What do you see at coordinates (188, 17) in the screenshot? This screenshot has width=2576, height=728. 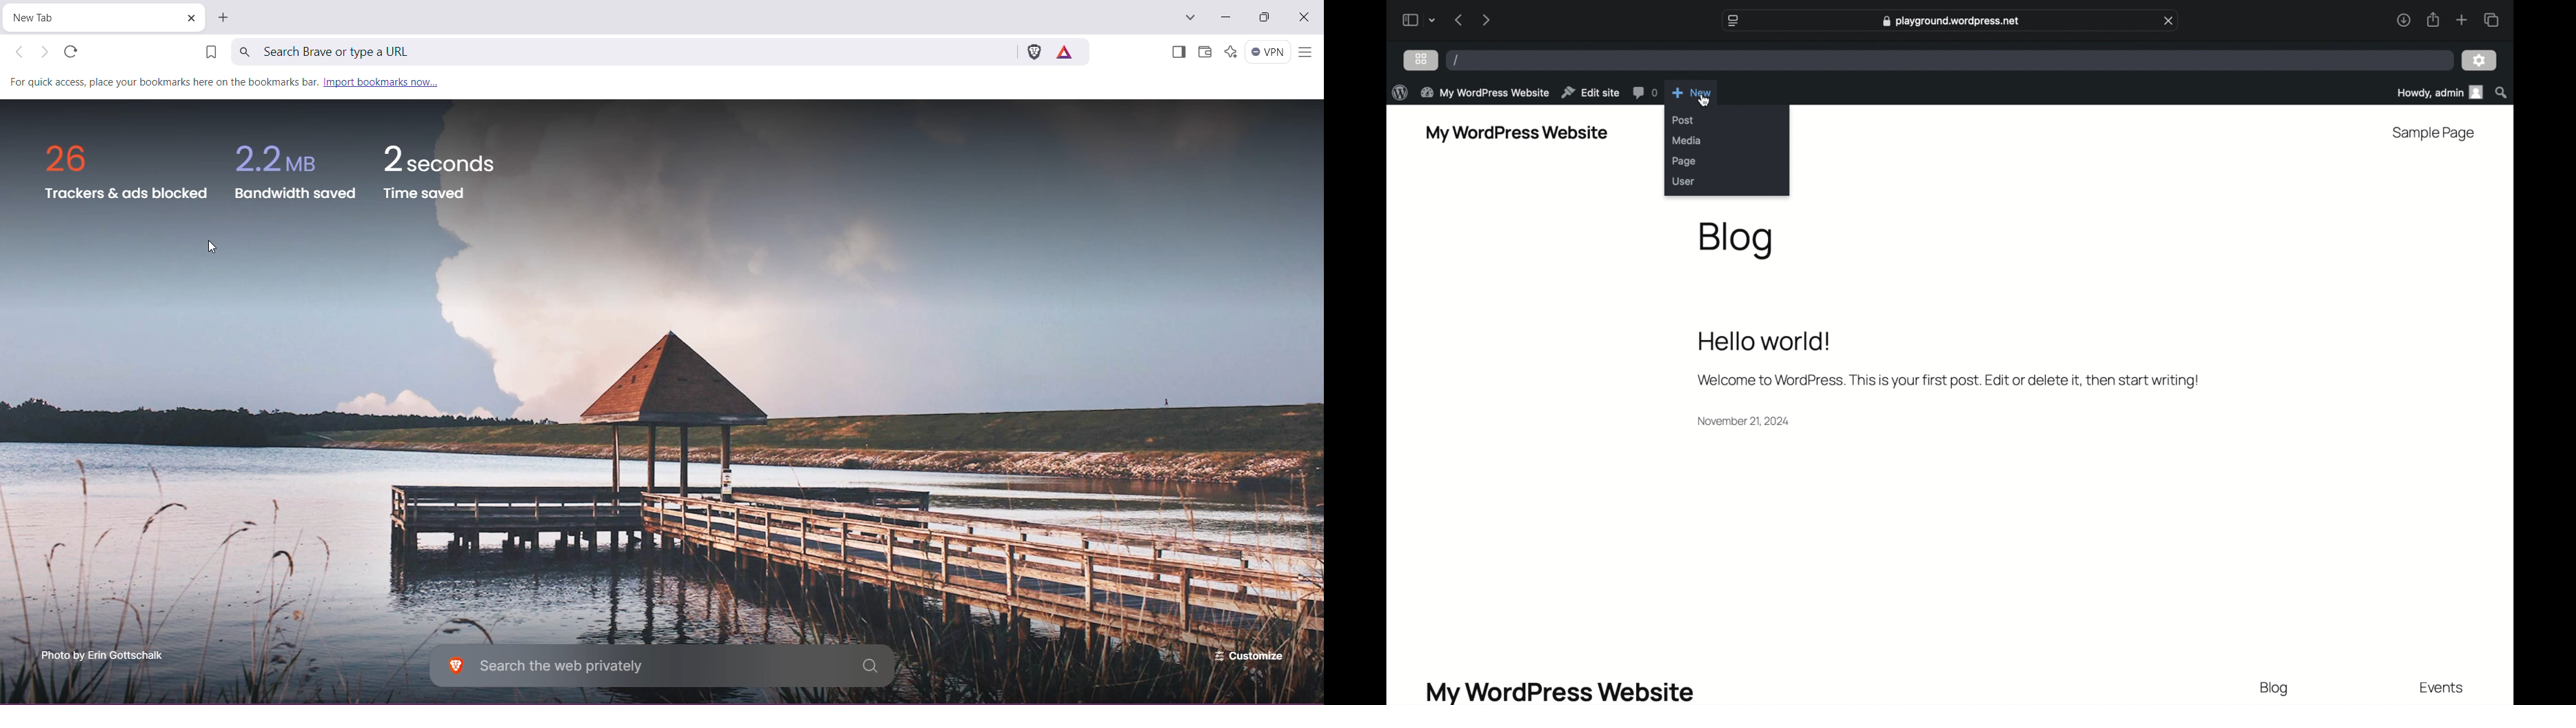 I see `Close Tab` at bounding box center [188, 17].